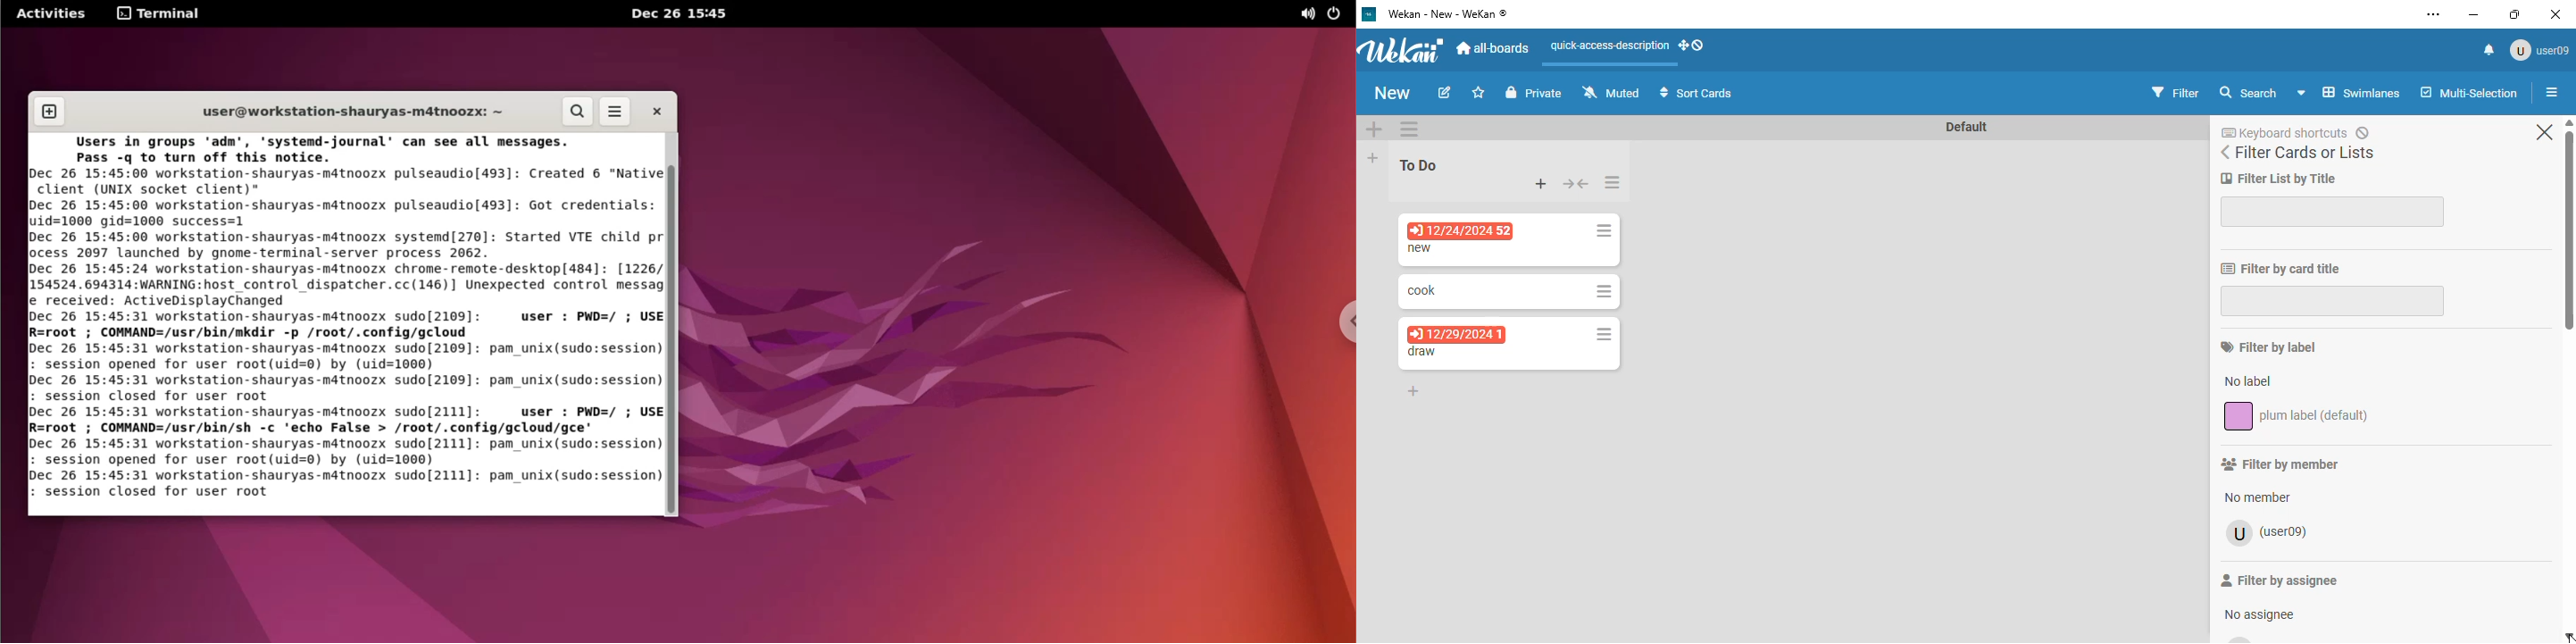 The image size is (2576, 644). I want to click on filter cards or lists, so click(2297, 153).